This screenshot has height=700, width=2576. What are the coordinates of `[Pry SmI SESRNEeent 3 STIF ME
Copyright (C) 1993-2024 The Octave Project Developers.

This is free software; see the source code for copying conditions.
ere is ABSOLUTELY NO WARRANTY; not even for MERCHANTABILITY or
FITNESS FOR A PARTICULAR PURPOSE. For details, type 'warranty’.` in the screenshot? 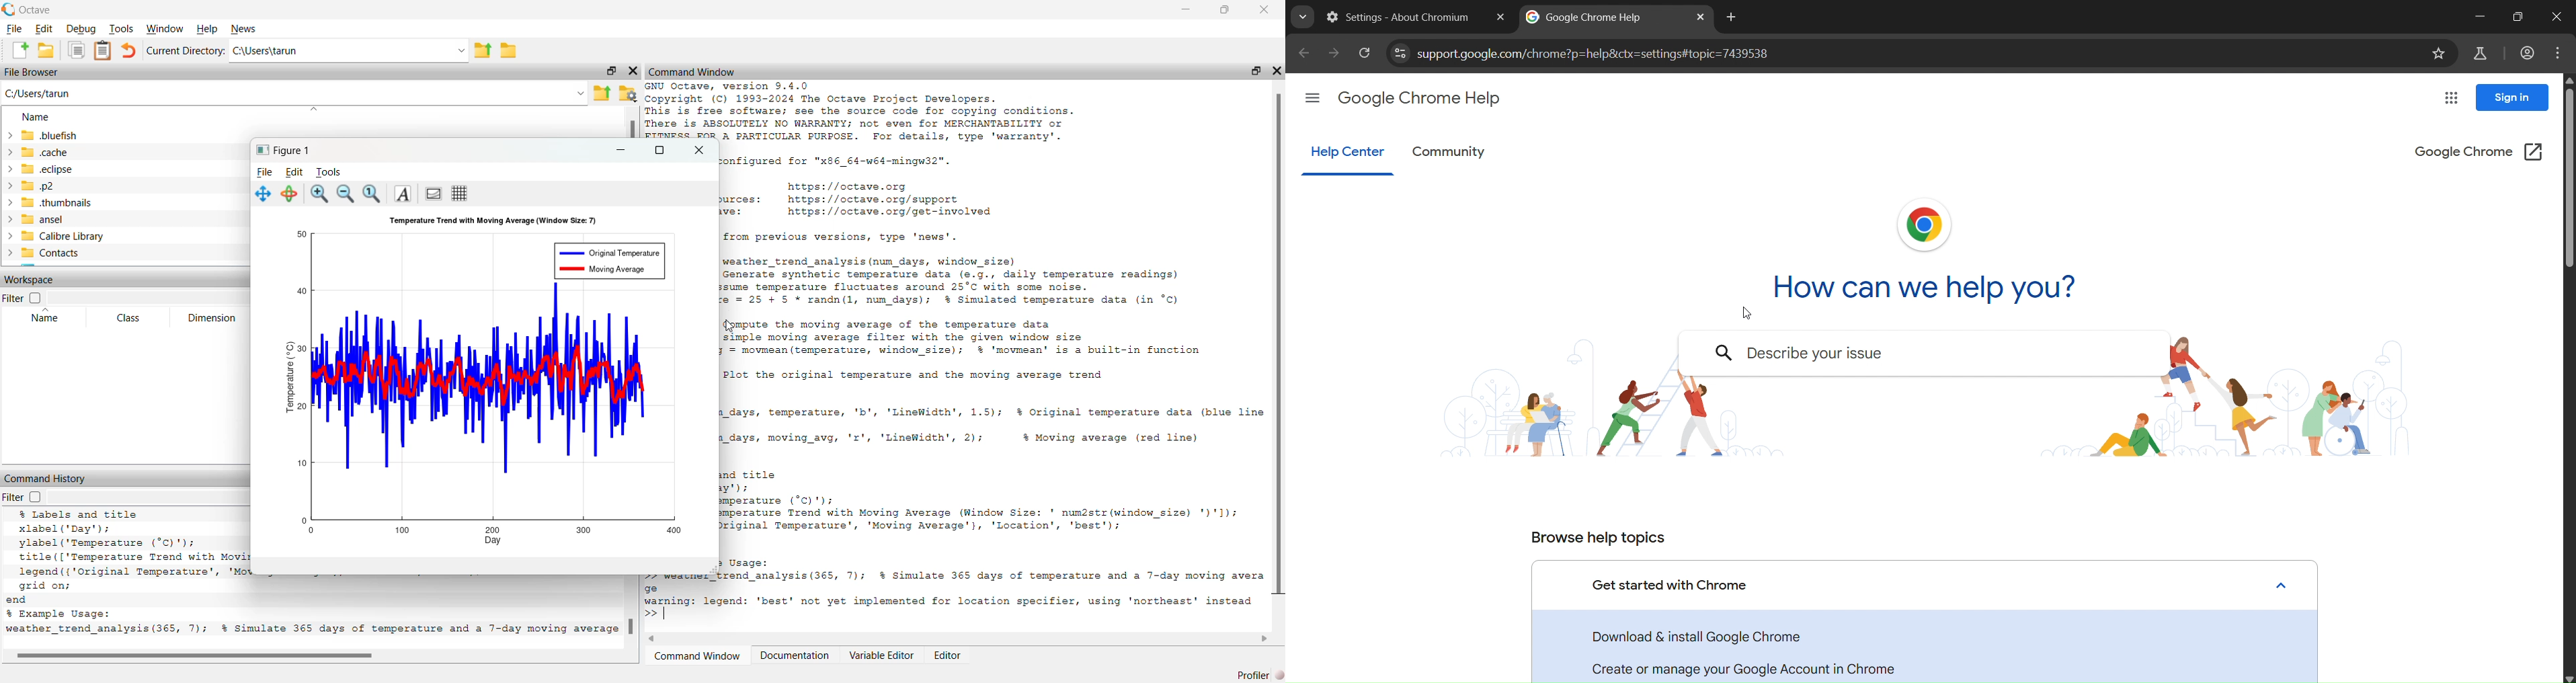 It's located at (877, 111).